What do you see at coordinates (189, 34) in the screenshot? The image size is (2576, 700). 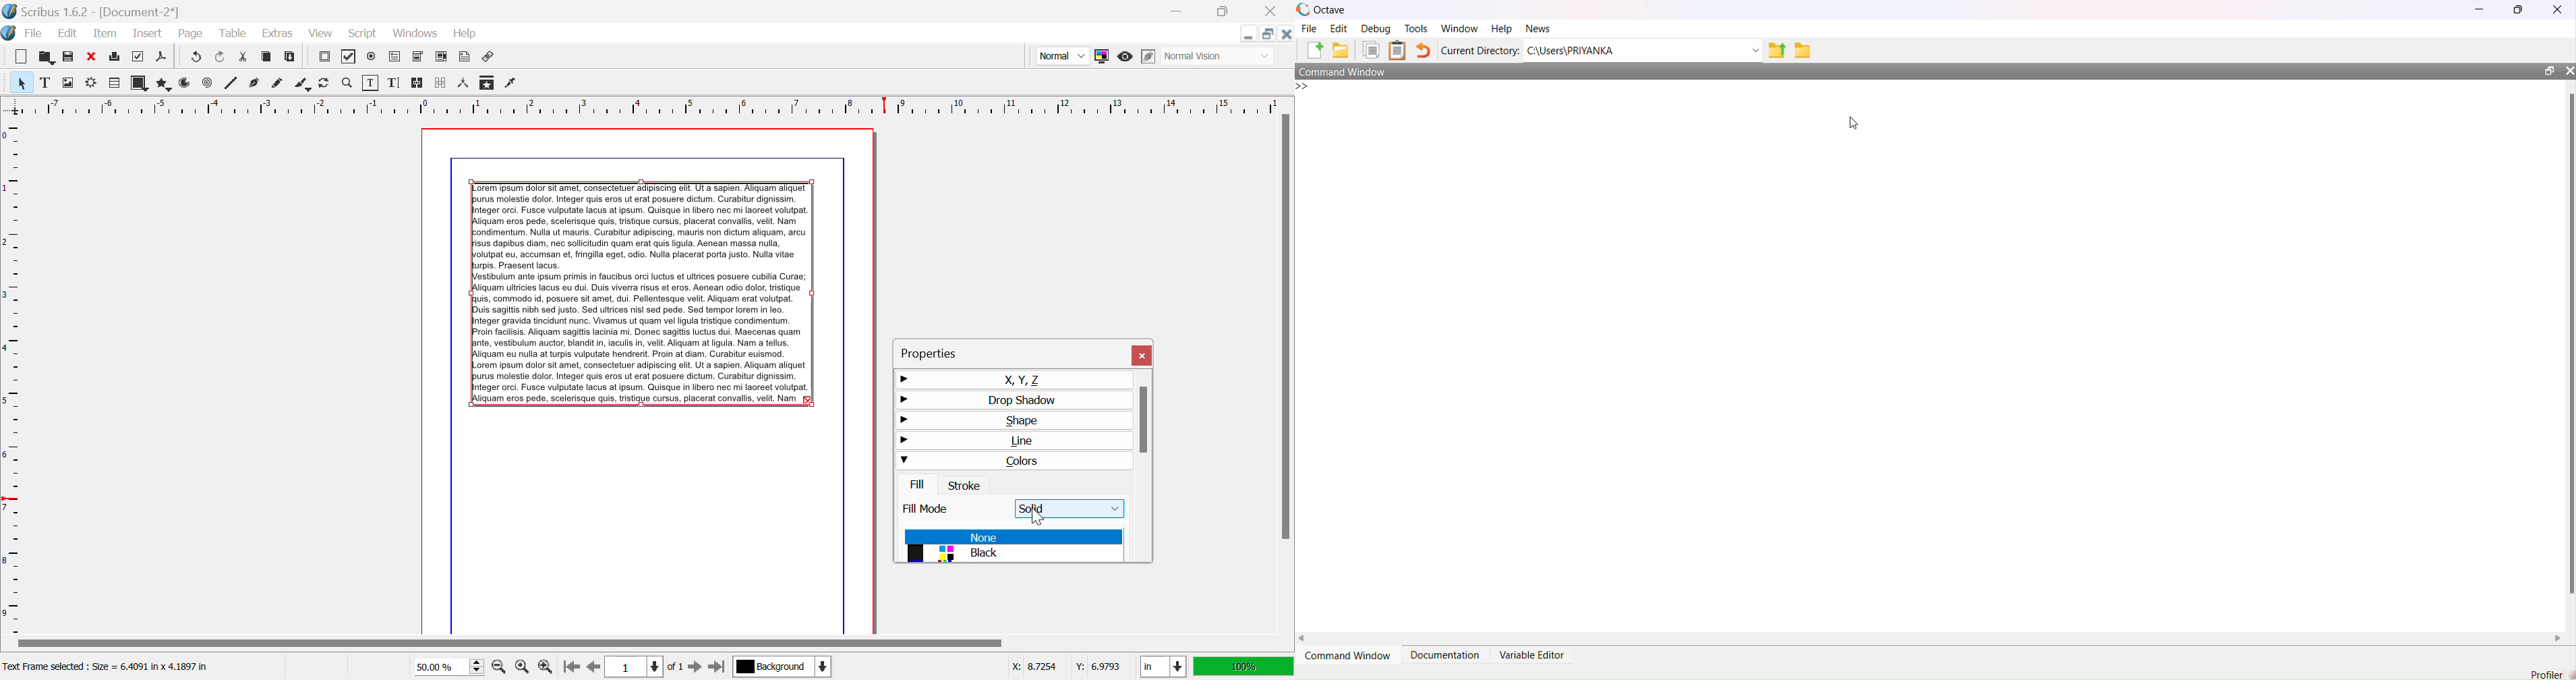 I see `Page` at bounding box center [189, 34].